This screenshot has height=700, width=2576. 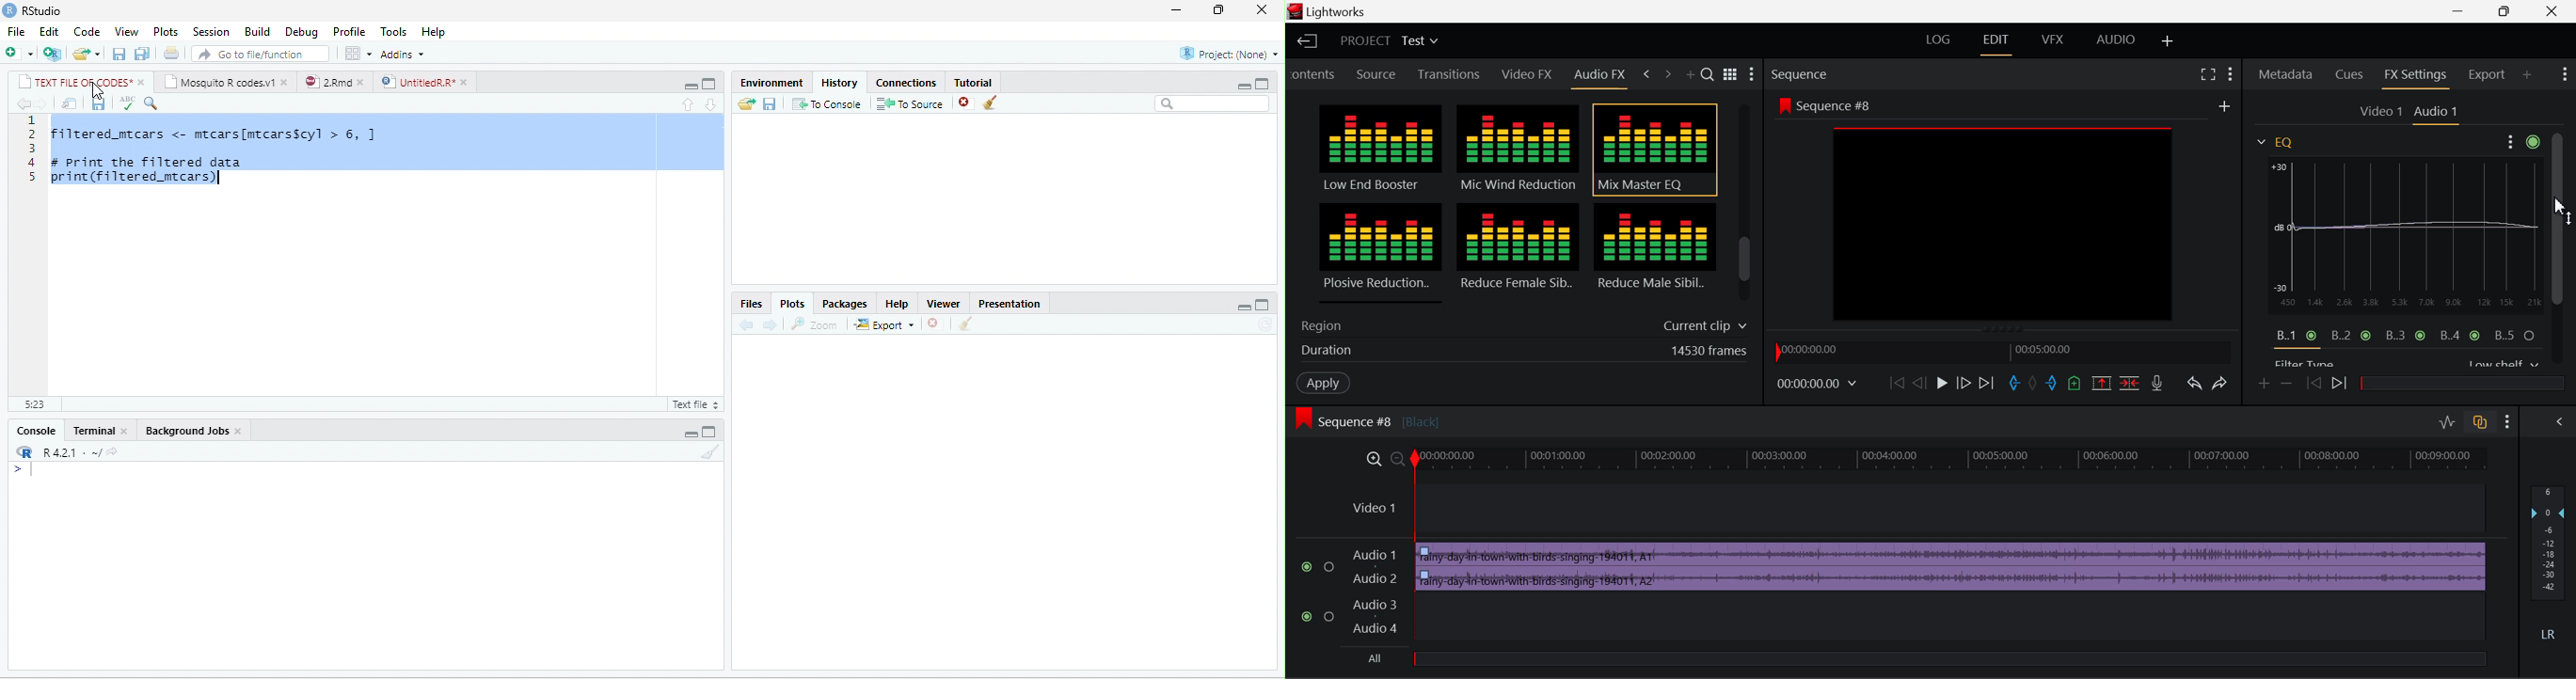 What do you see at coordinates (2156, 384) in the screenshot?
I see `Record Voiceover` at bounding box center [2156, 384].